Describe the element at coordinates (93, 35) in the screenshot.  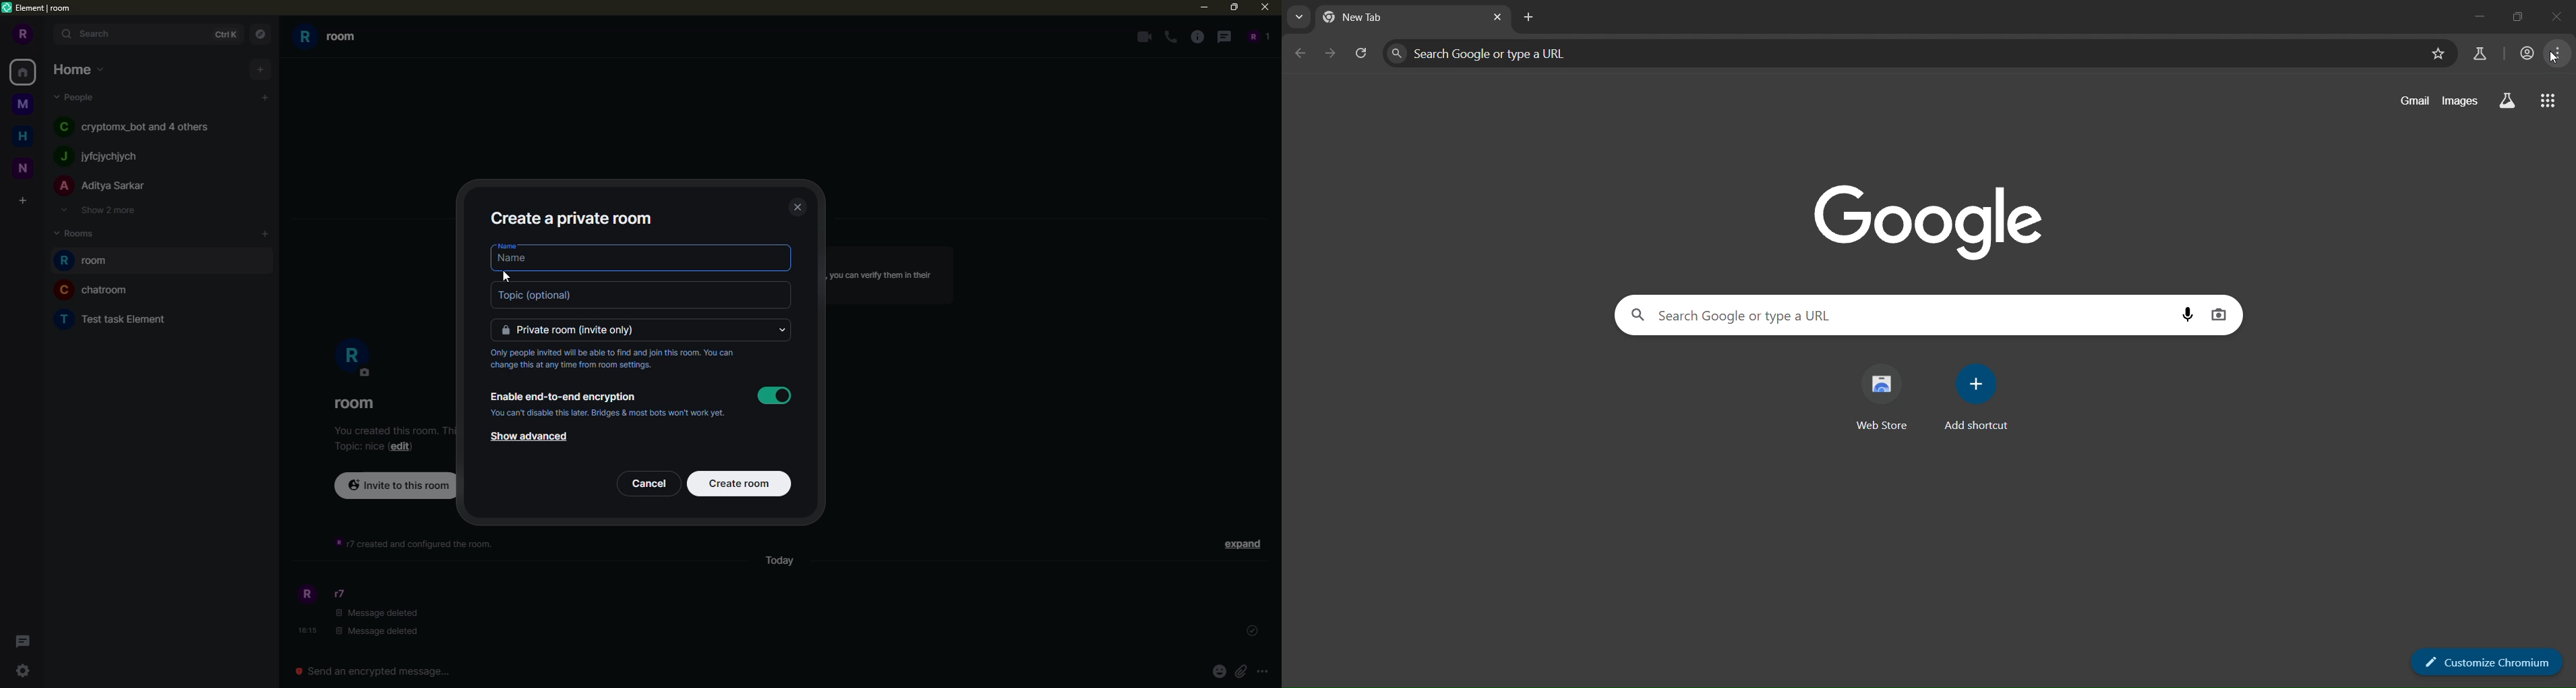
I see `search` at that location.